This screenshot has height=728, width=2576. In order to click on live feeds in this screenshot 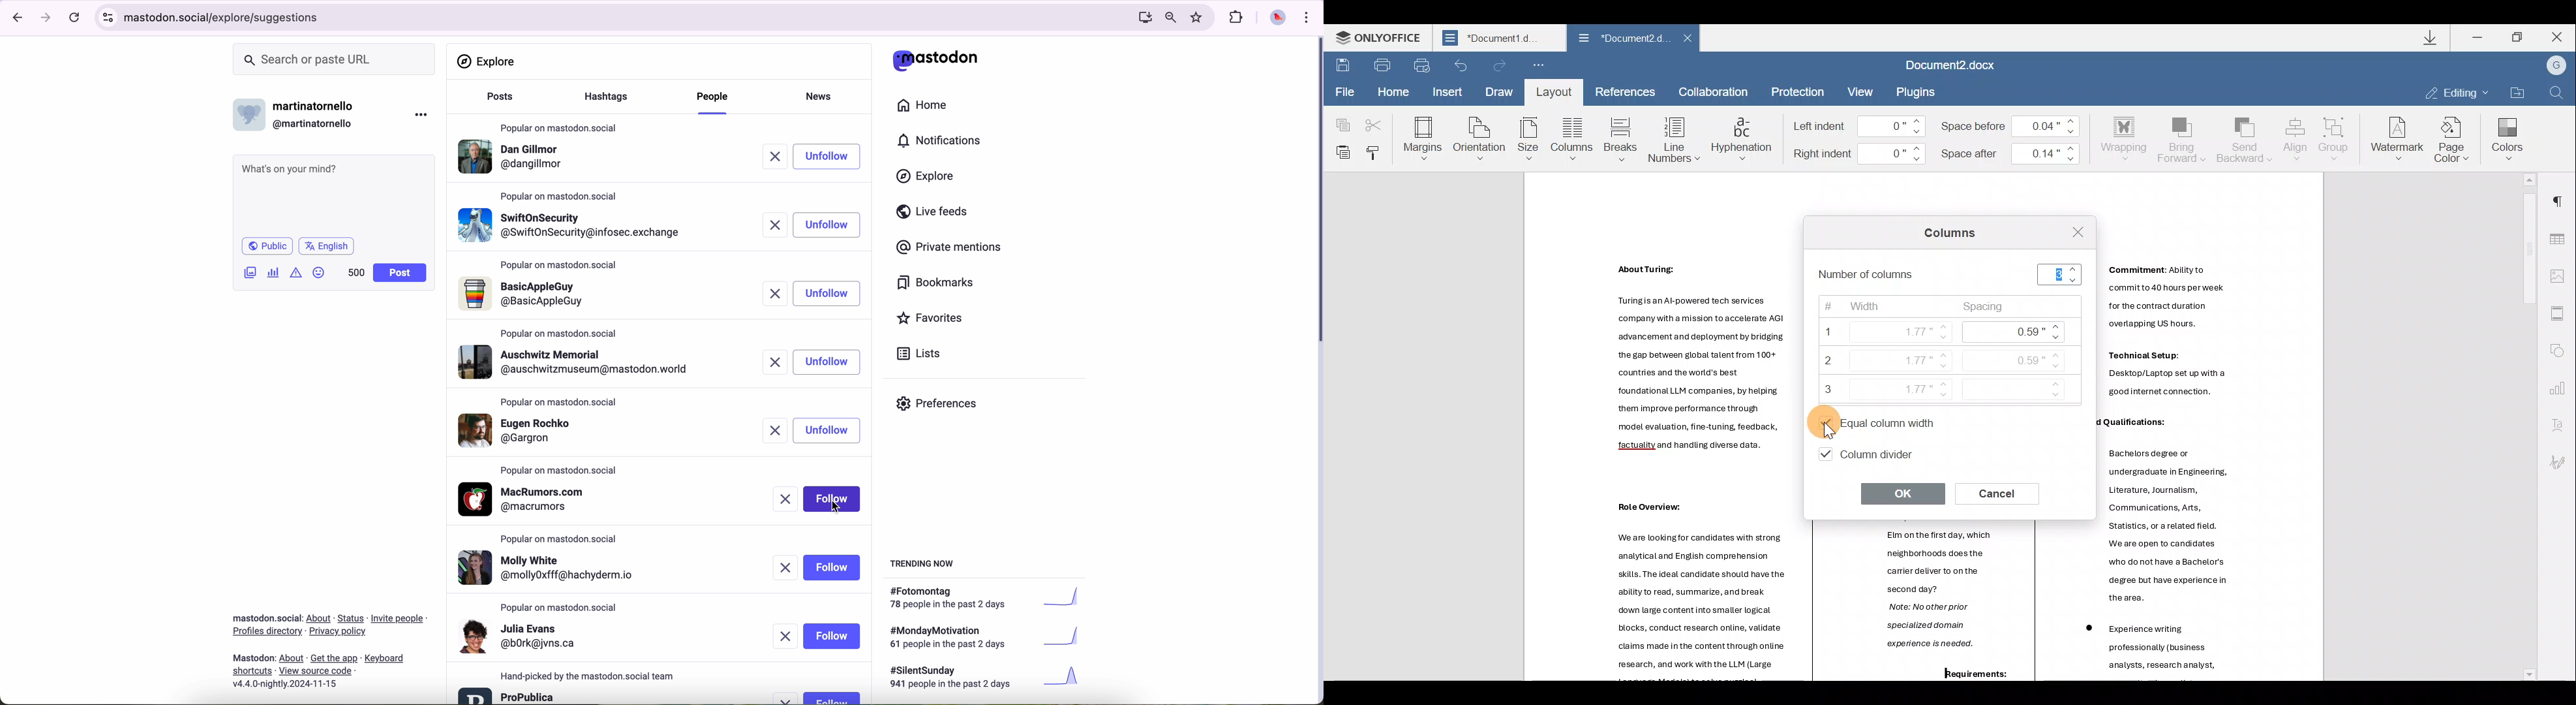, I will do `click(936, 214)`.